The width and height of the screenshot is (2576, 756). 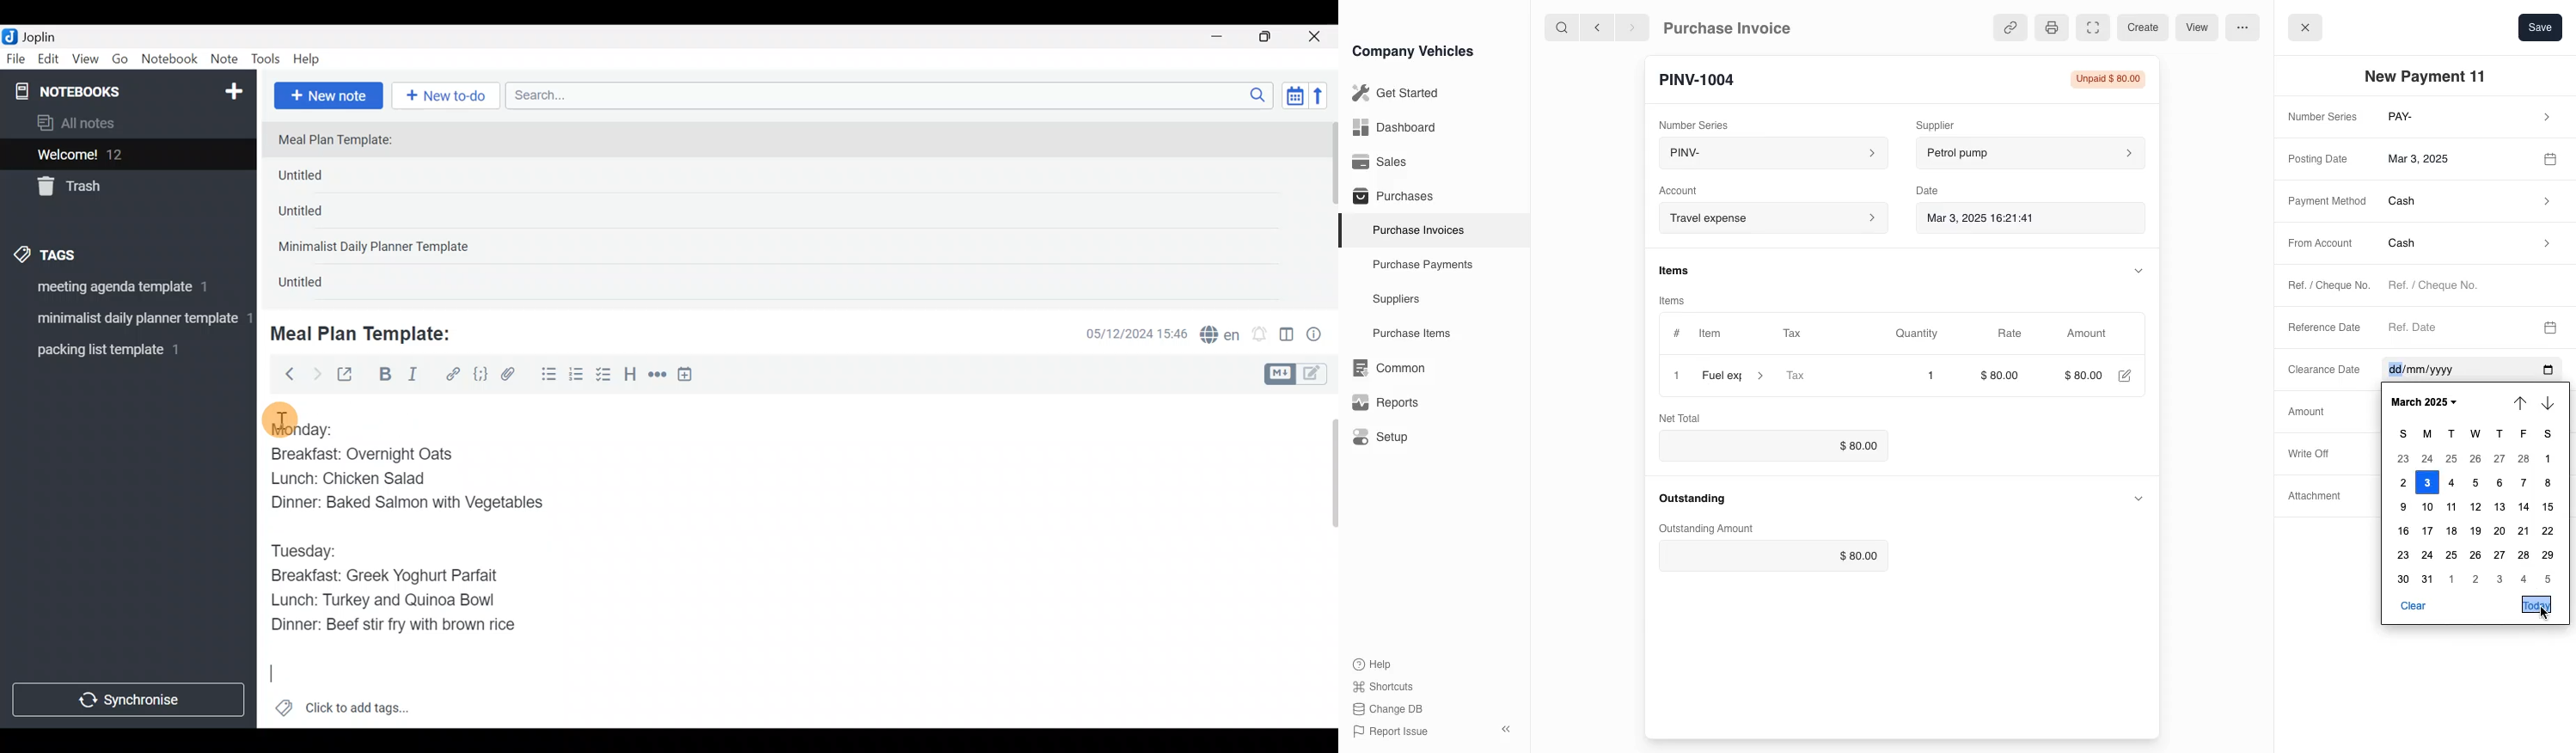 I want to click on Help, so click(x=1376, y=664).